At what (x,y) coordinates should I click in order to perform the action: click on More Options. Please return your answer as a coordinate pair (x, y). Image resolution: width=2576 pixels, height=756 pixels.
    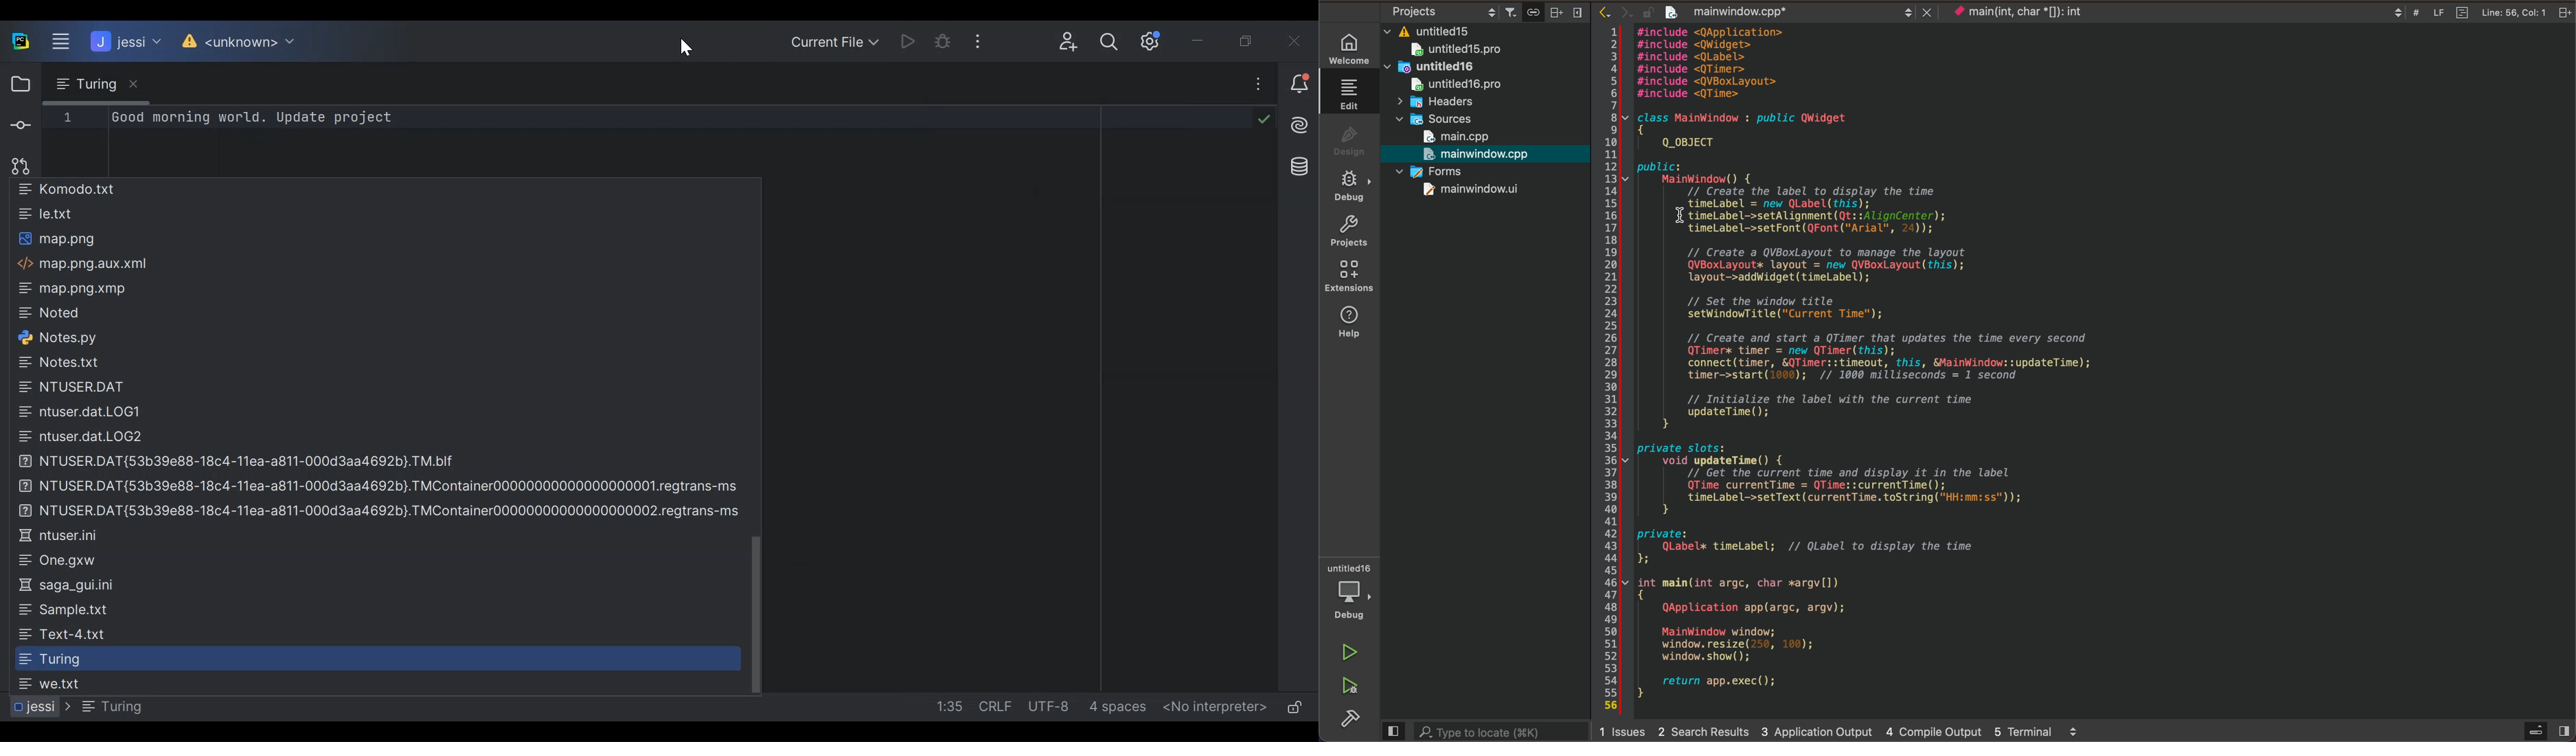
    Looking at the image, I should click on (988, 41).